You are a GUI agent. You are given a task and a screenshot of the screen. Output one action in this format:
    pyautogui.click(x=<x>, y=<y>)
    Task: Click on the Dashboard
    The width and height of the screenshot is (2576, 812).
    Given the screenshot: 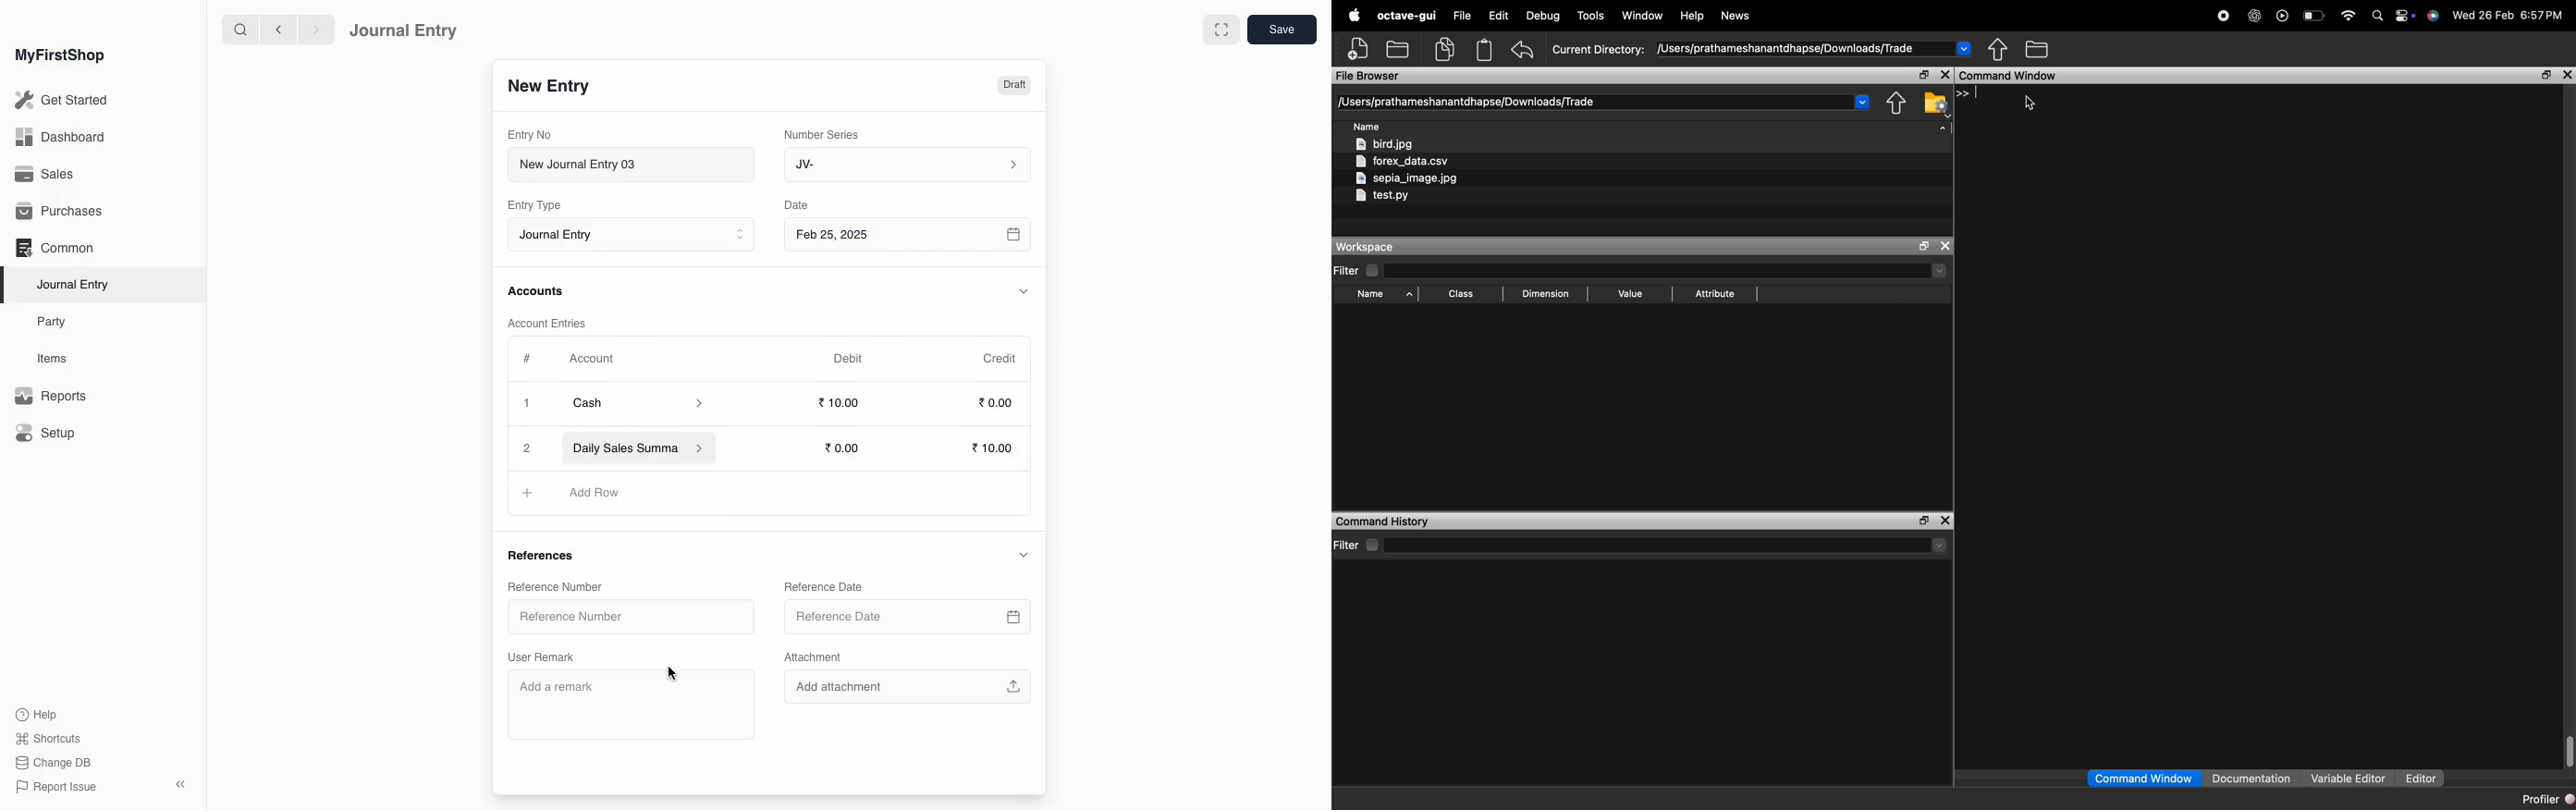 What is the action you would take?
    pyautogui.click(x=59, y=136)
    